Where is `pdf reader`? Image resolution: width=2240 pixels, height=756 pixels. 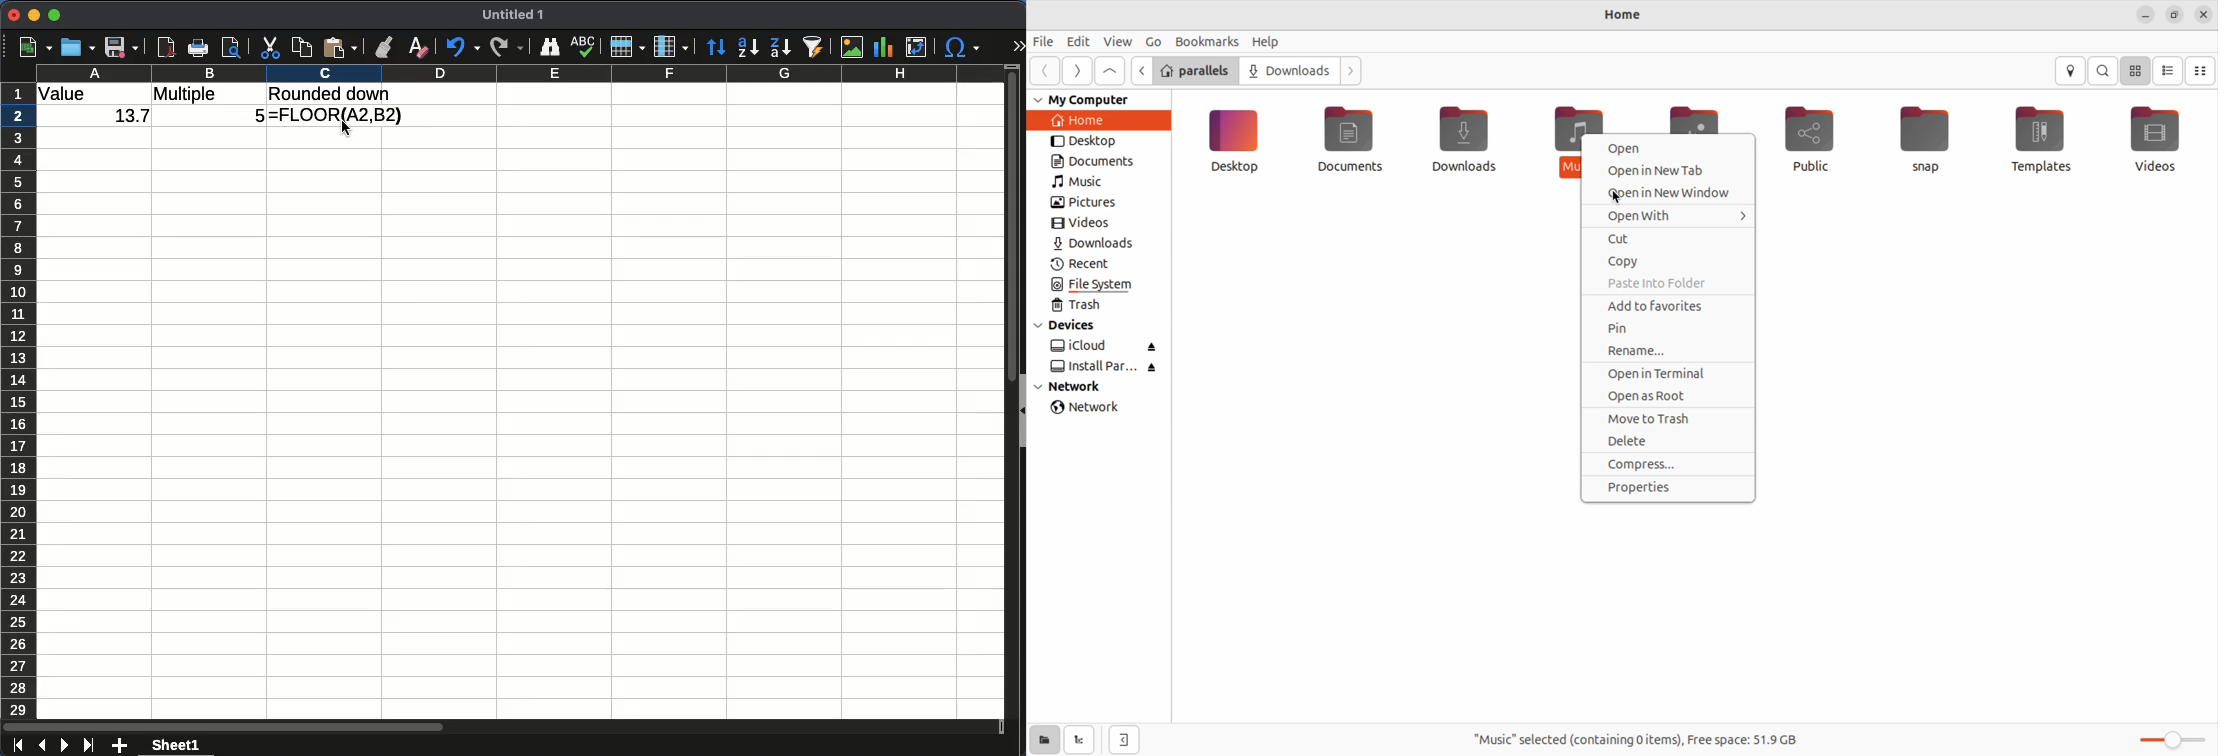
pdf reader is located at coordinates (166, 47).